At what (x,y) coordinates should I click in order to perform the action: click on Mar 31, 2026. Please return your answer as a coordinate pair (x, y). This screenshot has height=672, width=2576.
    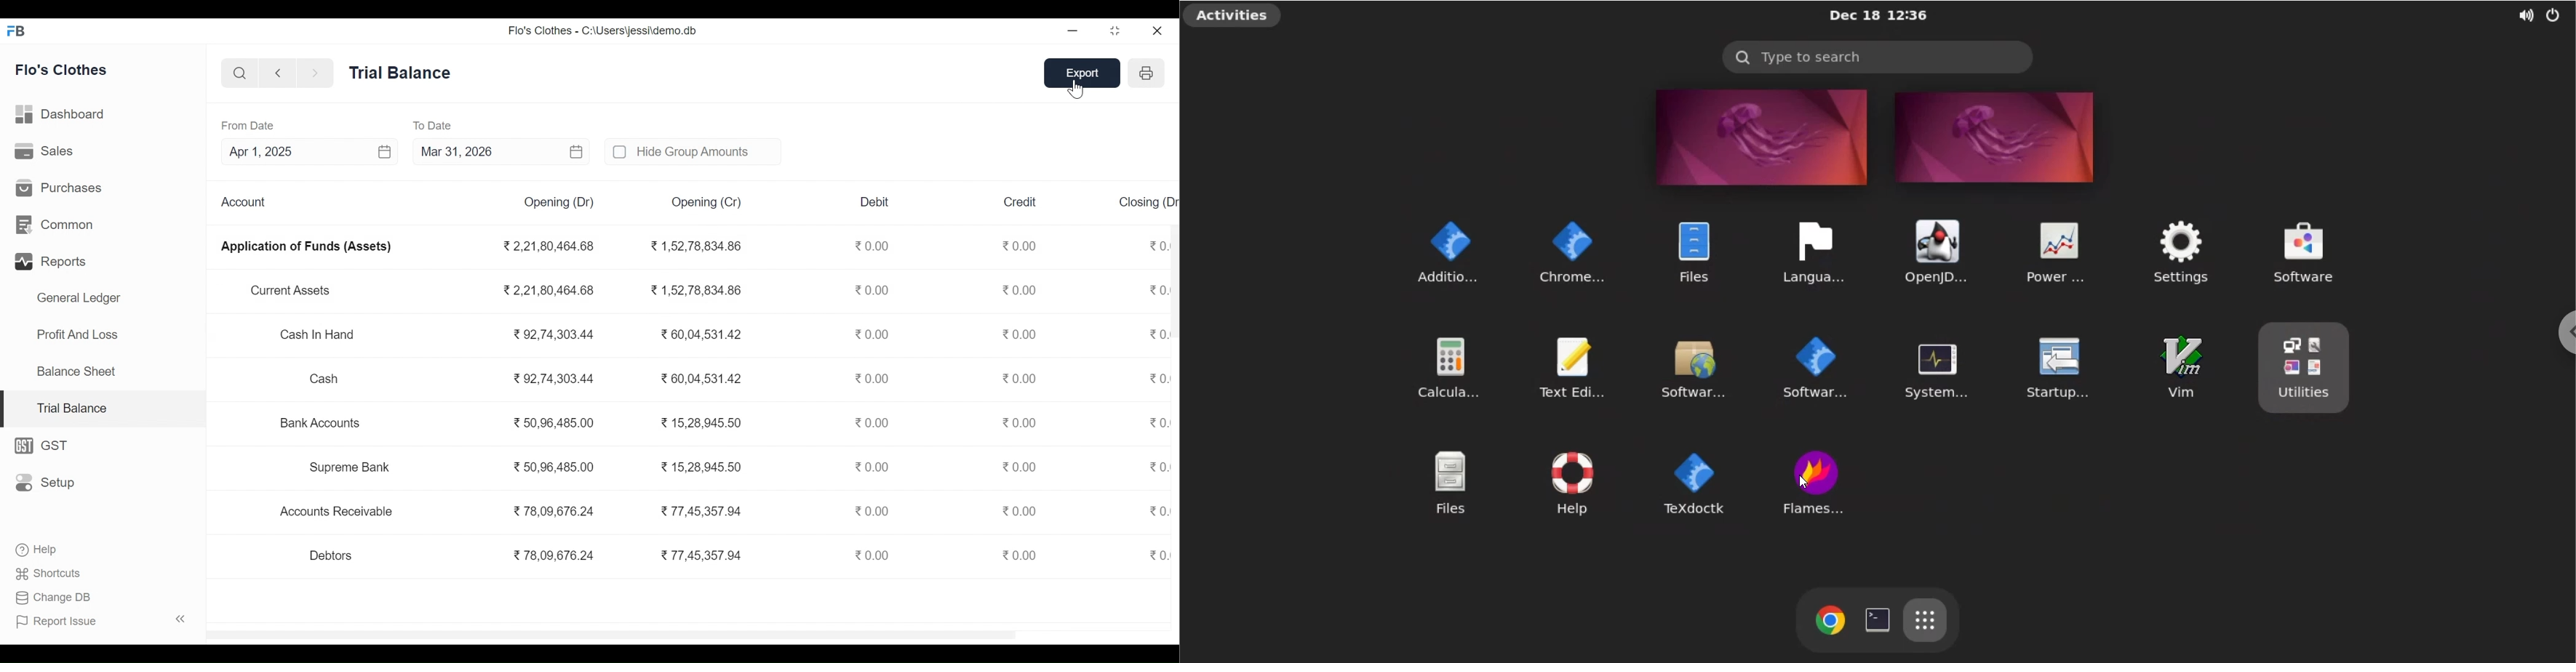
    Looking at the image, I should click on (503, 152).